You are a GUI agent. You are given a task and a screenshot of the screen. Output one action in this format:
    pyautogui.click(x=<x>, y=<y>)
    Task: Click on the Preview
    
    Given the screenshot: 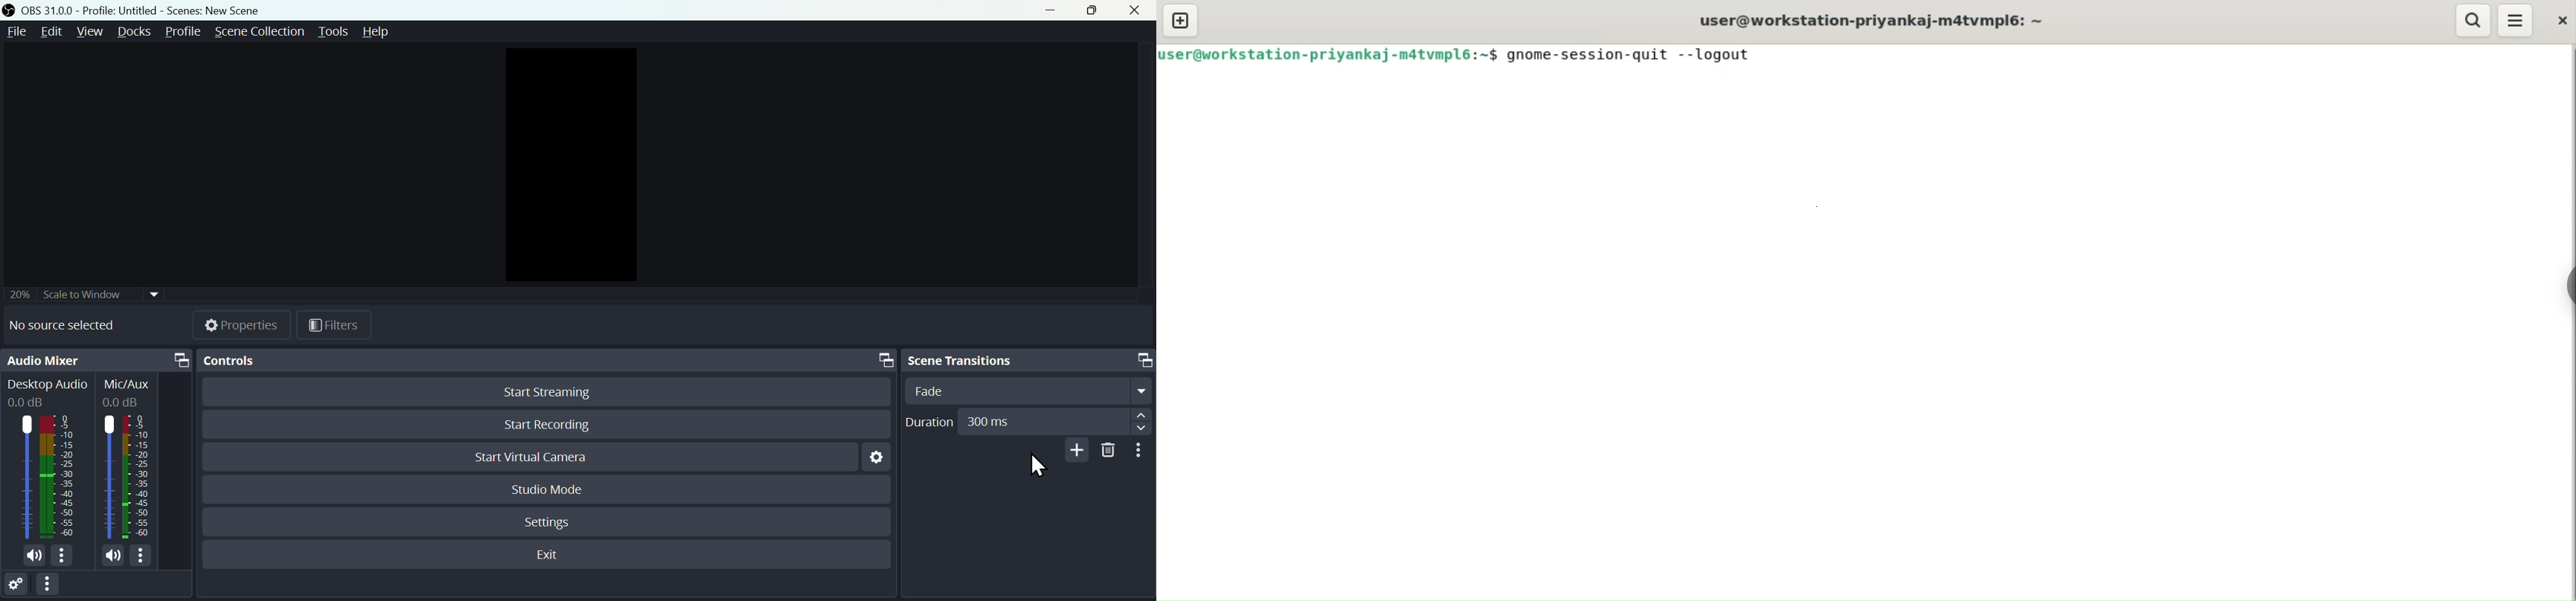 What is the action you would take?
    pyautogui.click(x=573, y=164)
    